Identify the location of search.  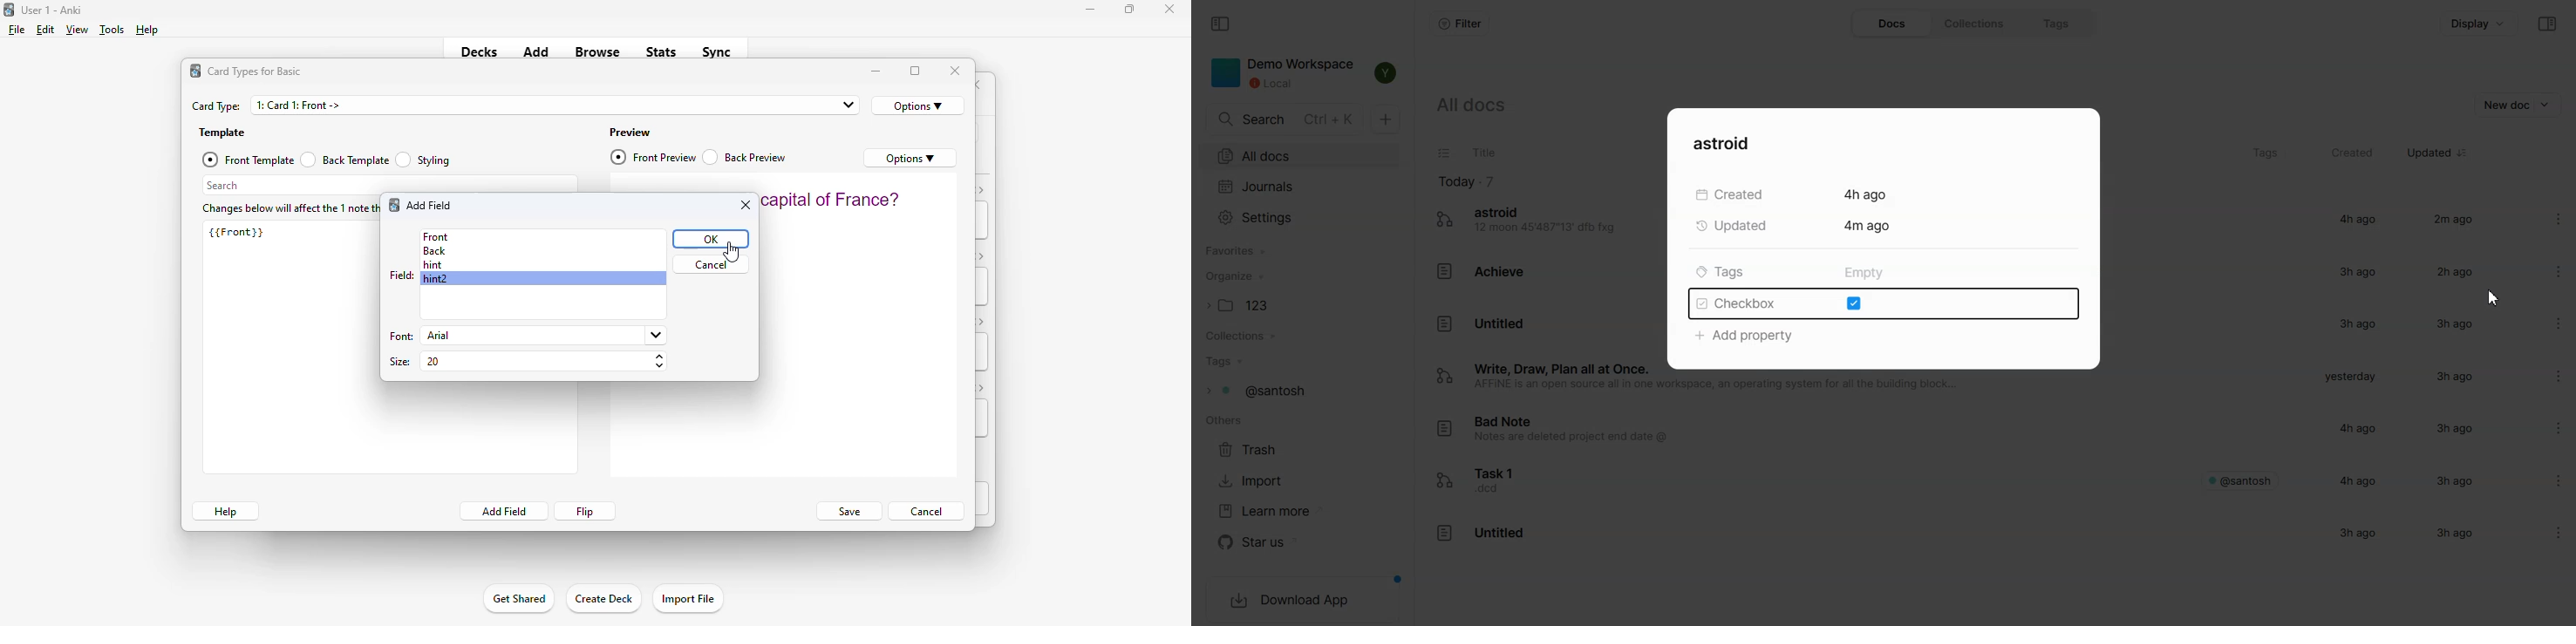
(390, 185).